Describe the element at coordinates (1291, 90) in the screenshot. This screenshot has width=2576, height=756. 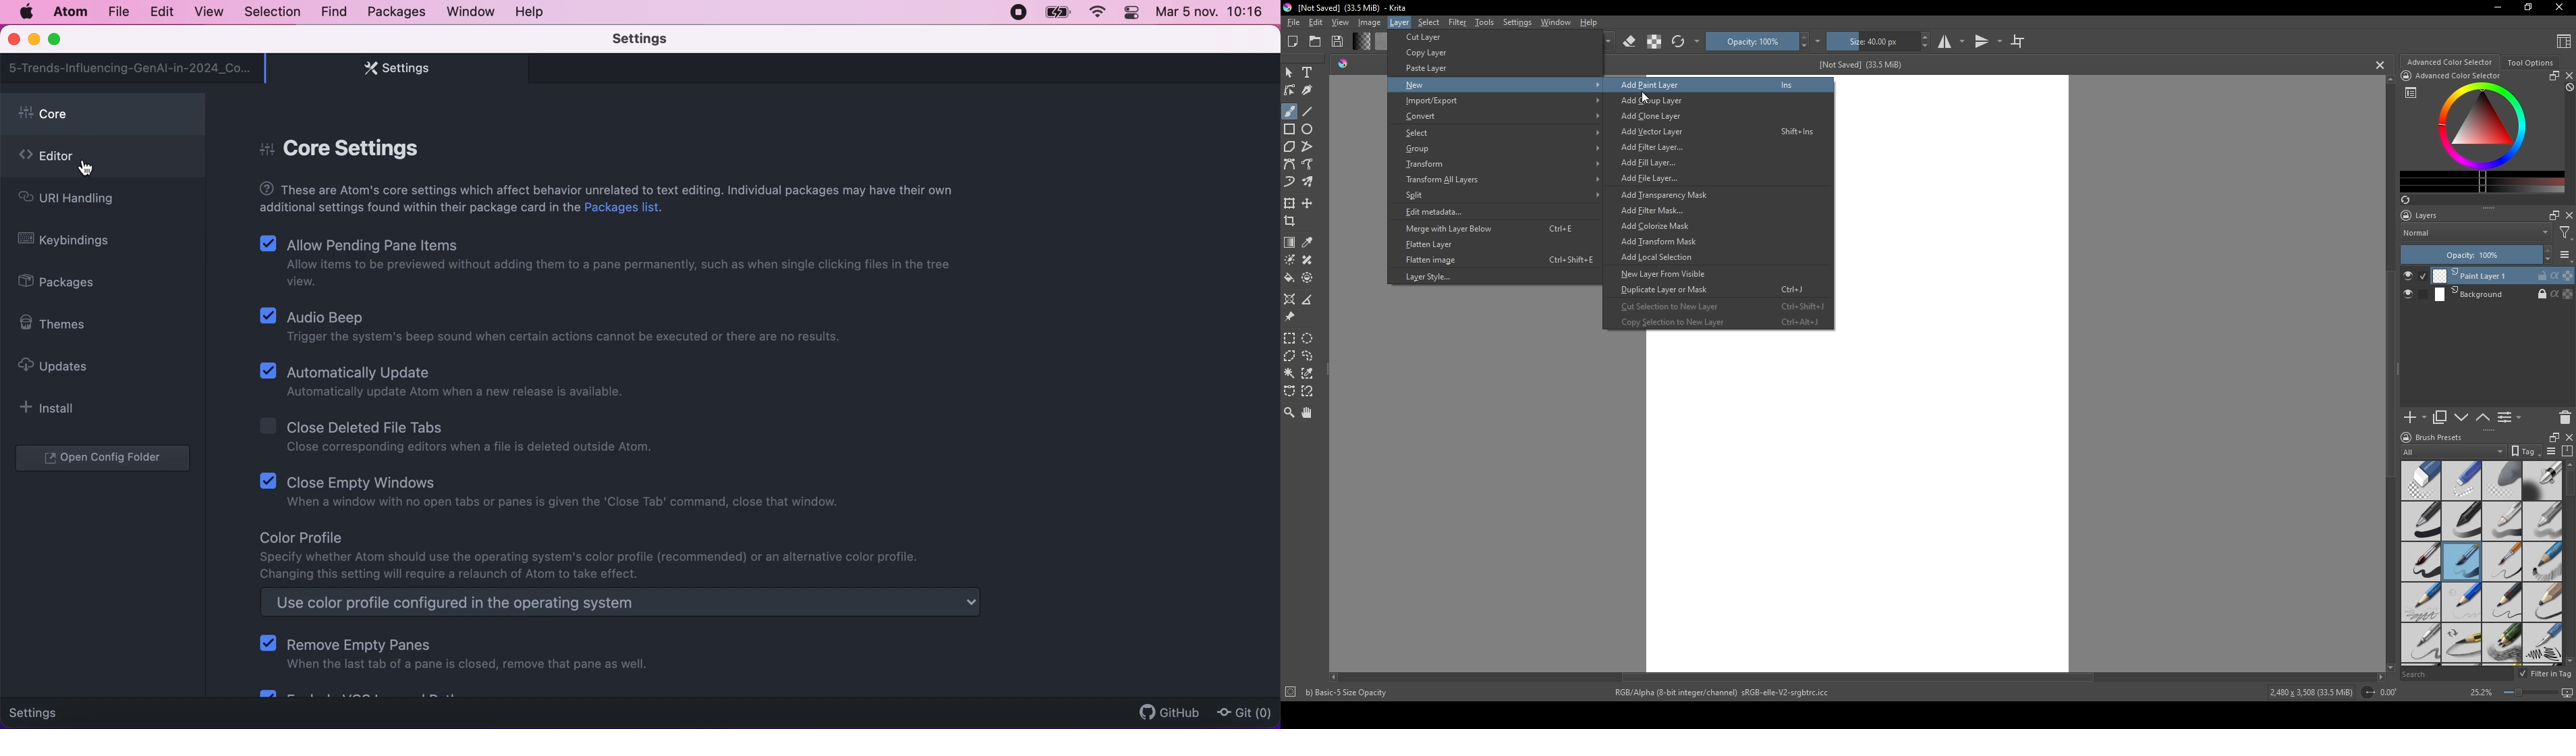
I see `edit shapes` at that location.